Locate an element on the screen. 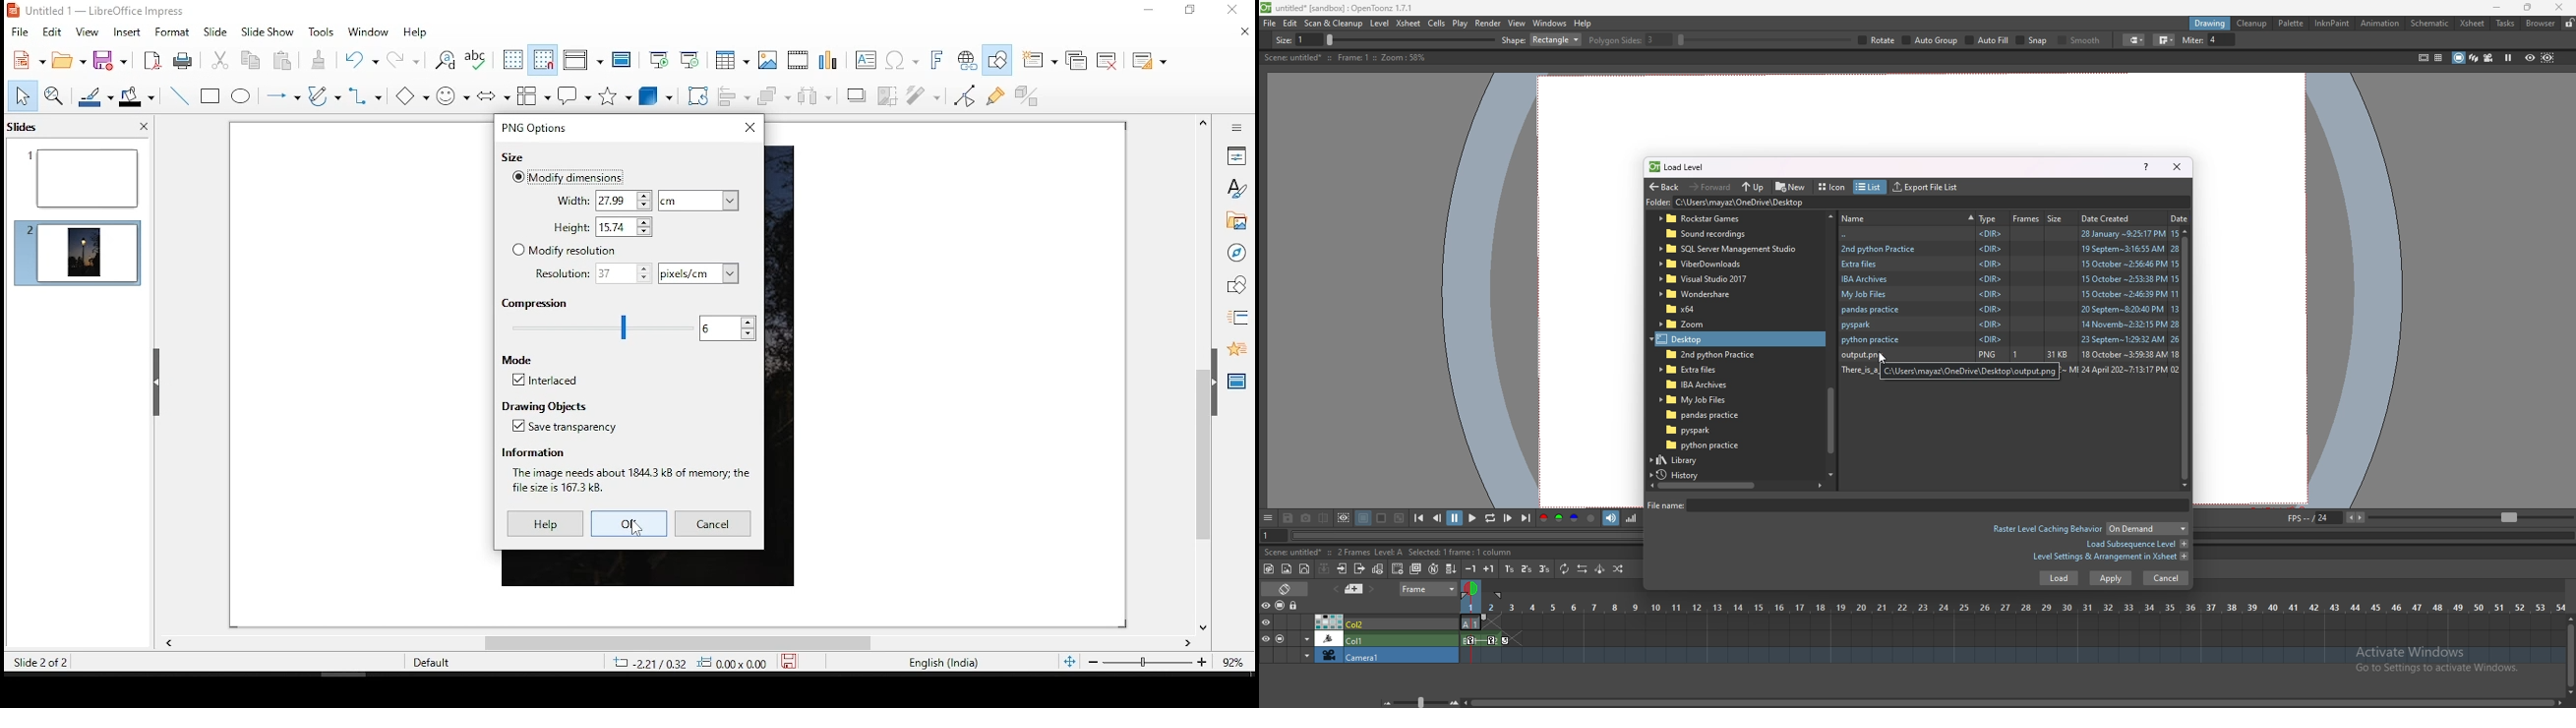 The height and width of the screenshot is (728, 2576). slide transition is located at coordinates (1240, 319).